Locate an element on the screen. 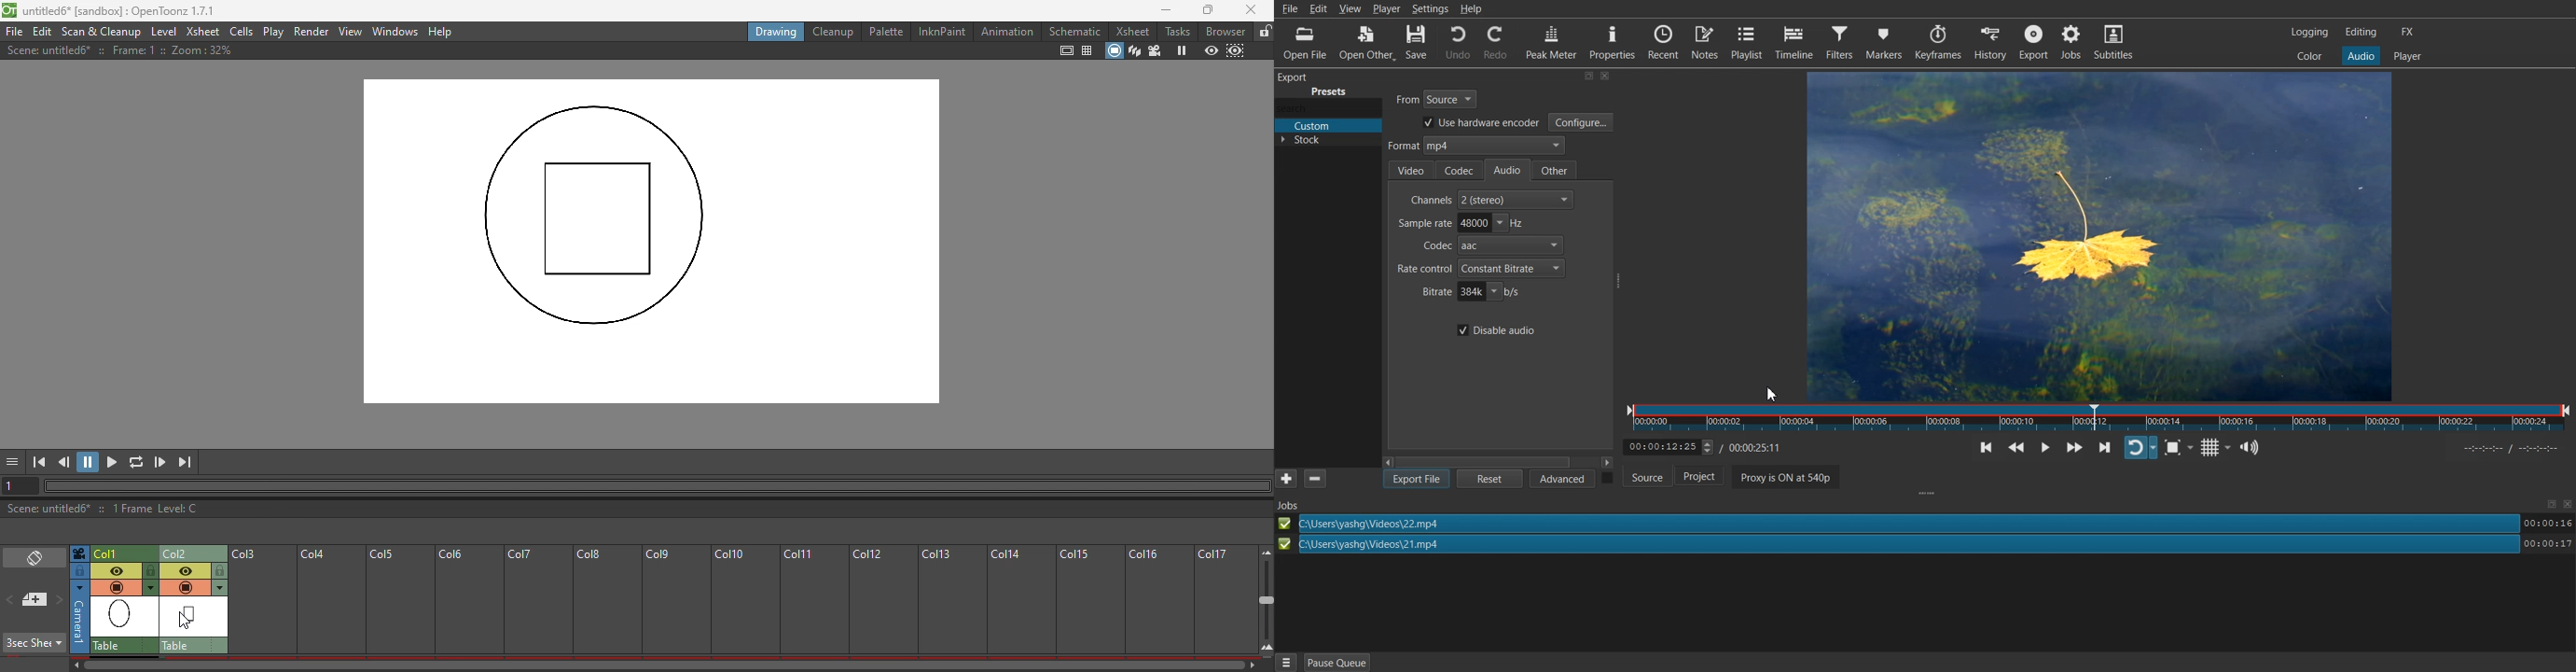 The width and height of the screenshot is (2576, 672). Play quickly backwards is located at coordinates (2021, 447).